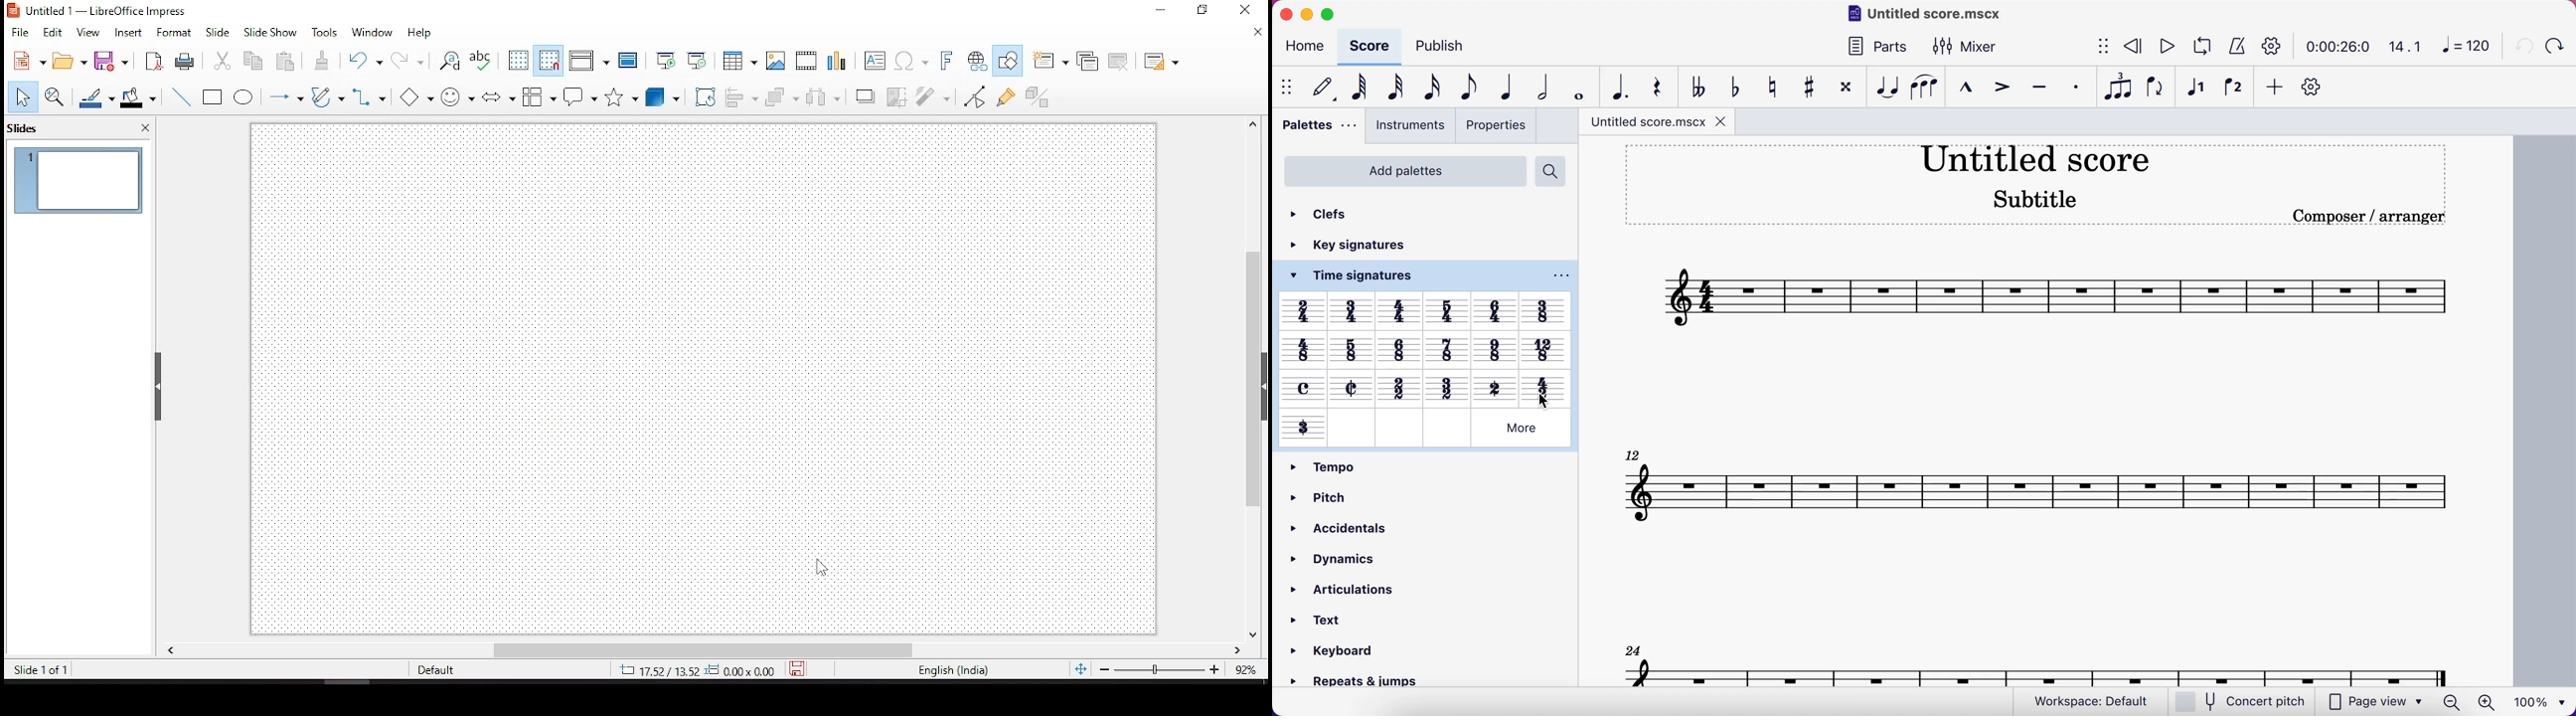 The width and height of the screenshot is (2576, 728). I want to click on insert special characters, so click(912, 58).